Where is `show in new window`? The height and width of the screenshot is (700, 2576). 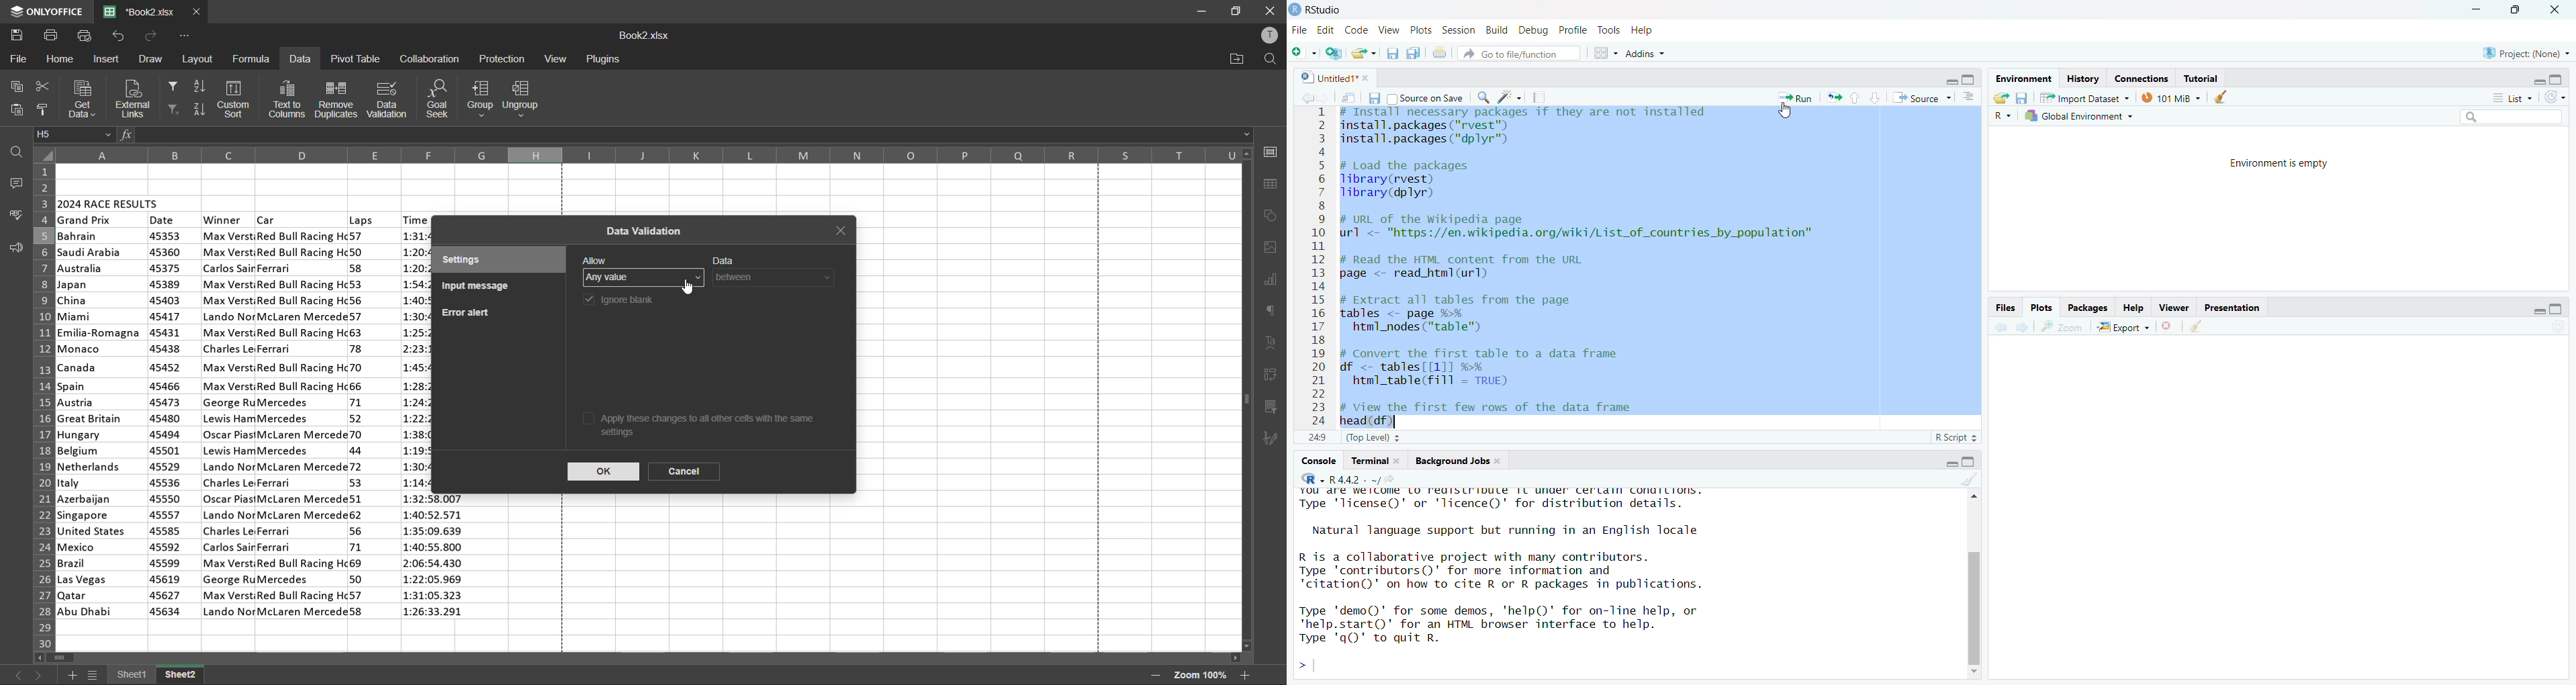 show in new window is located at coordinates (1348, 97).